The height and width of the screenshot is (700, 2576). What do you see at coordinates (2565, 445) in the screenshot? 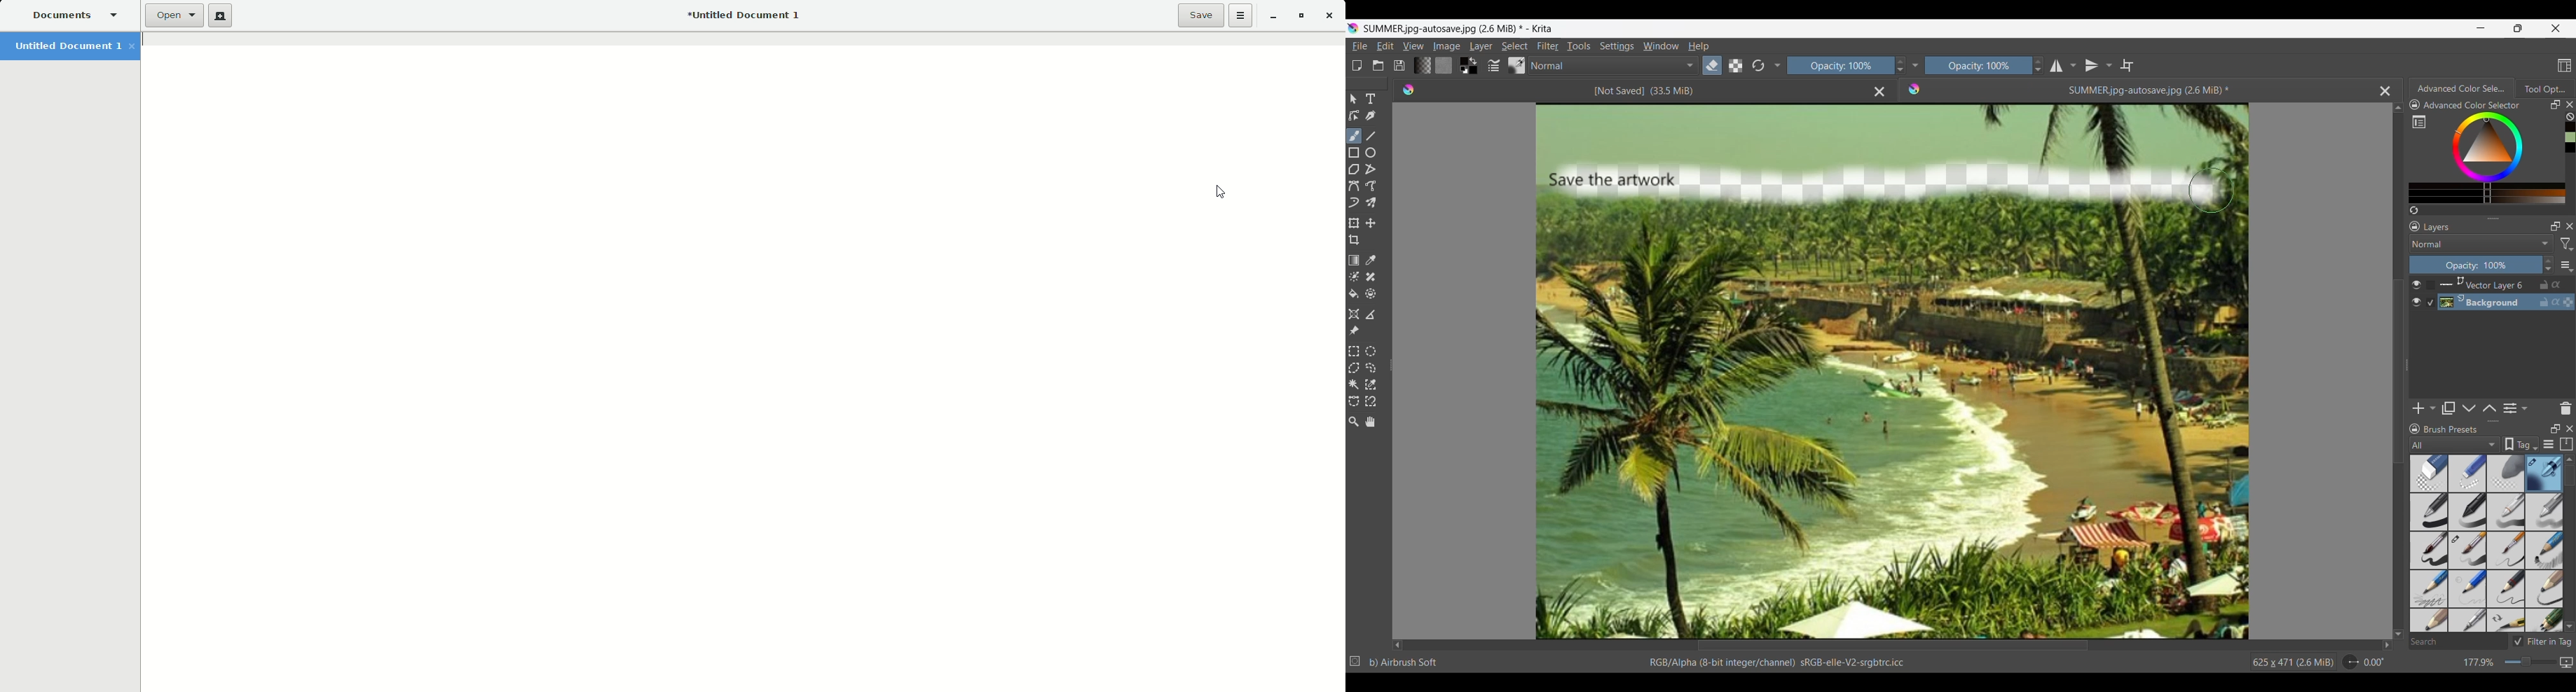
I see `Storage resources` at bounding box center [2565, 445].